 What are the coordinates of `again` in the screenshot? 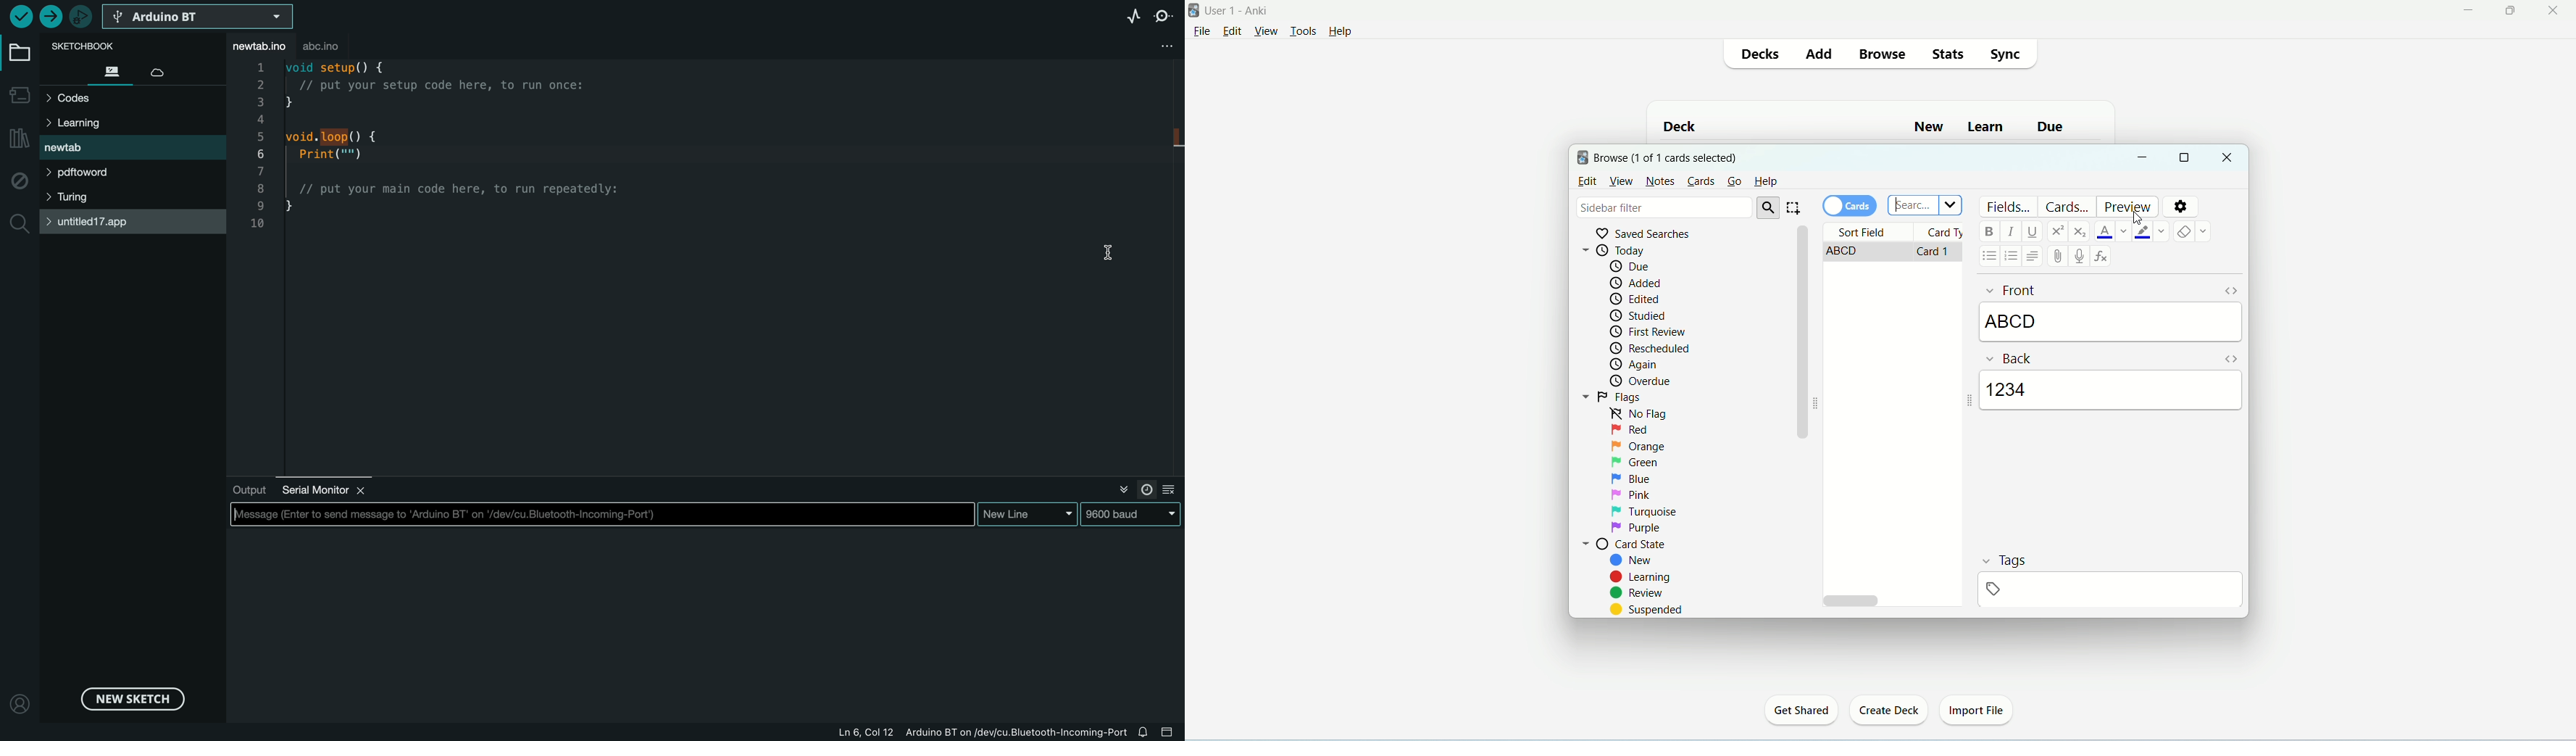 It's located at (1635, 365).